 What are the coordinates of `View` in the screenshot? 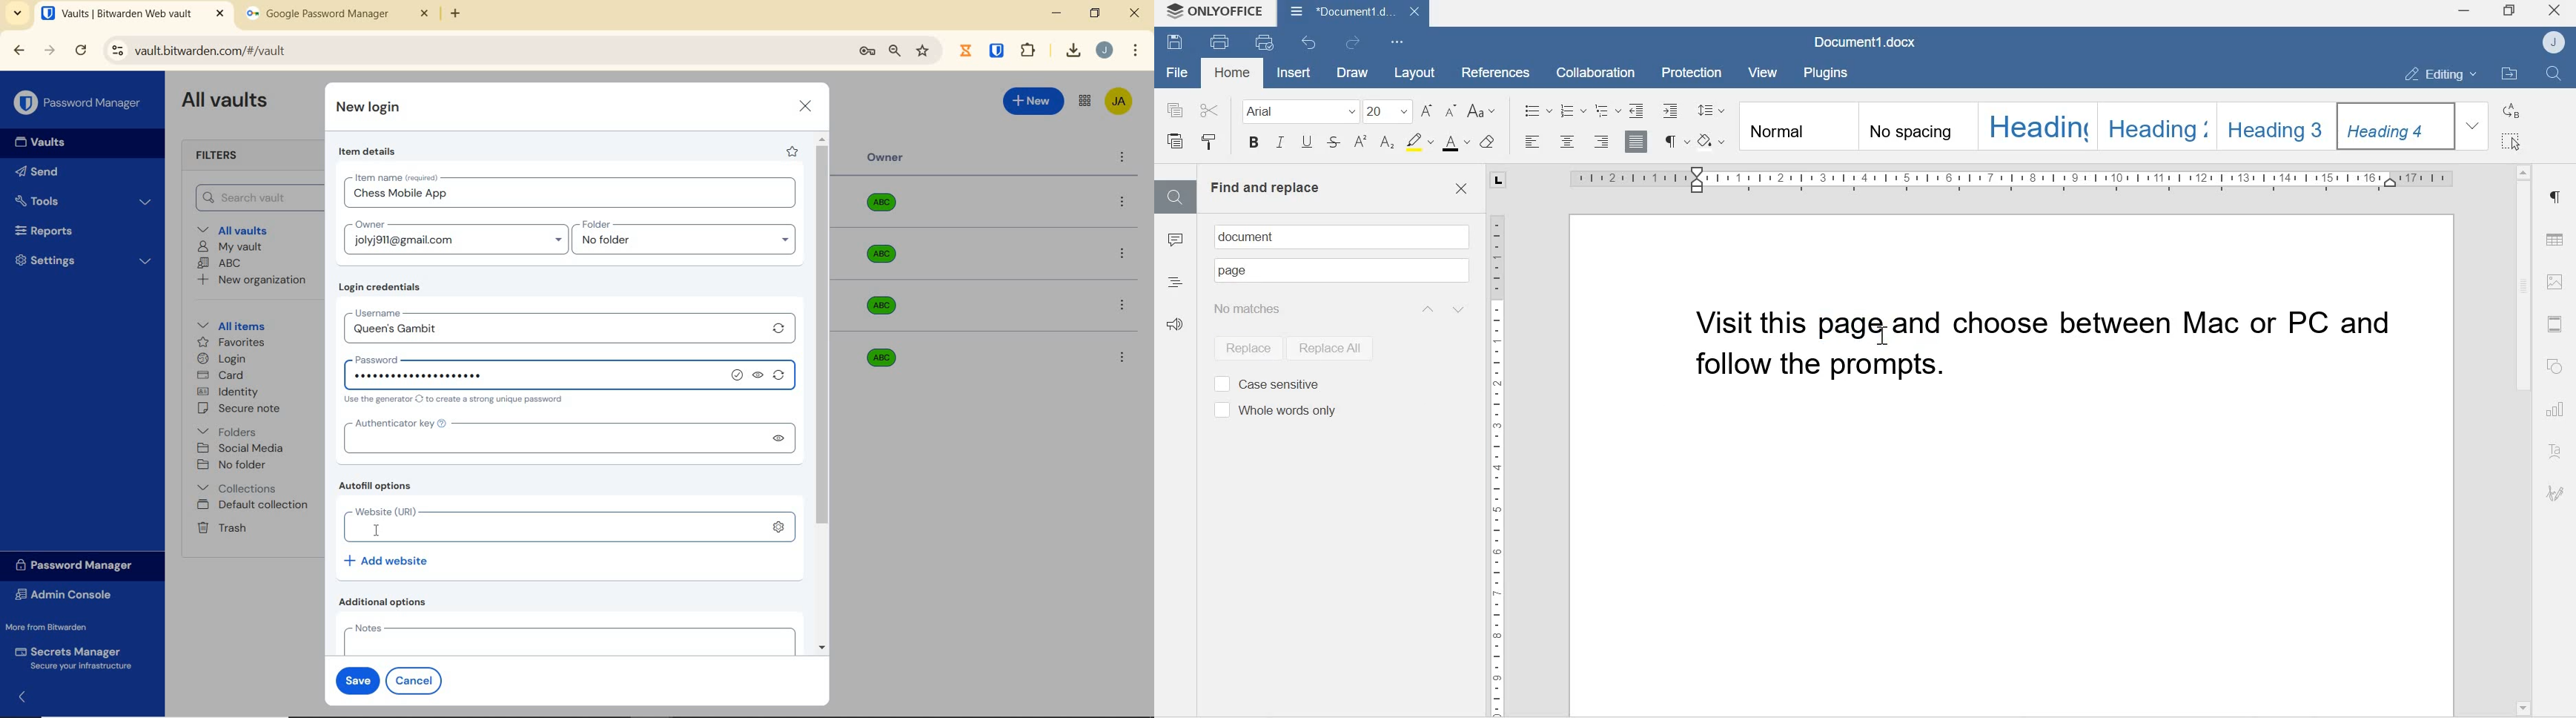 It's located at (1765, 73).